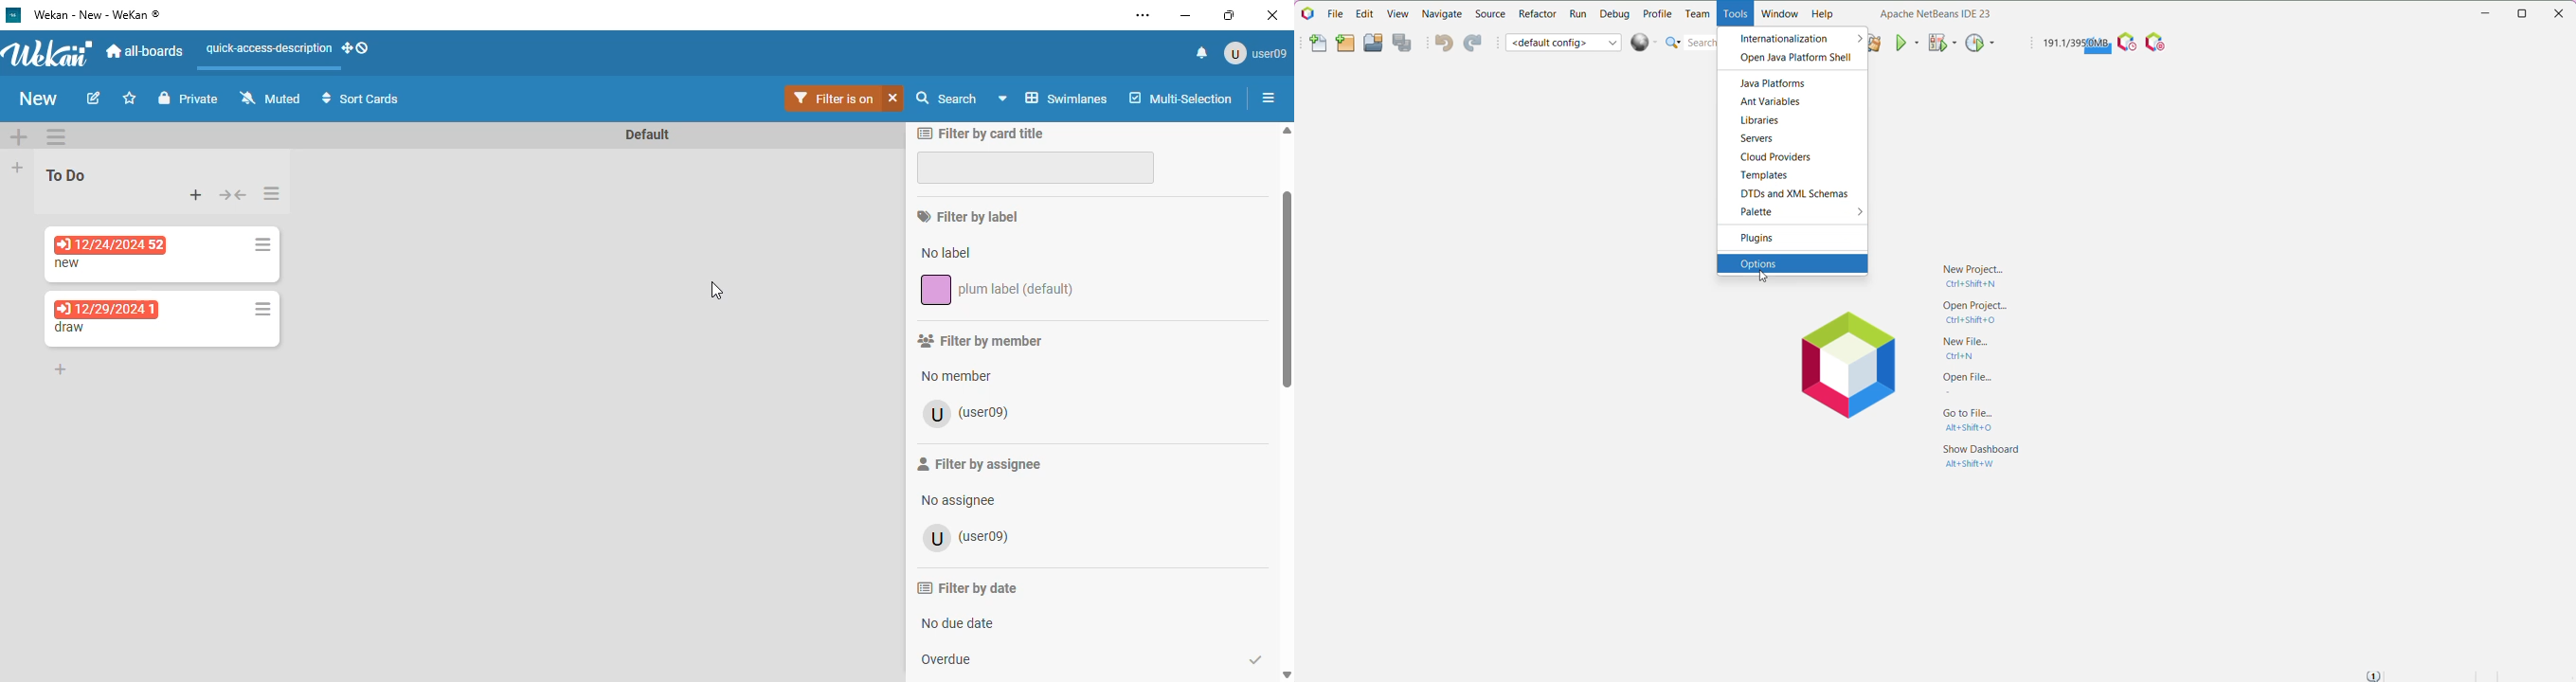 Image resolution: width=2576 pixels, height=700 pixels. I want to click on vertical scroll bar, so click(1286, 402).